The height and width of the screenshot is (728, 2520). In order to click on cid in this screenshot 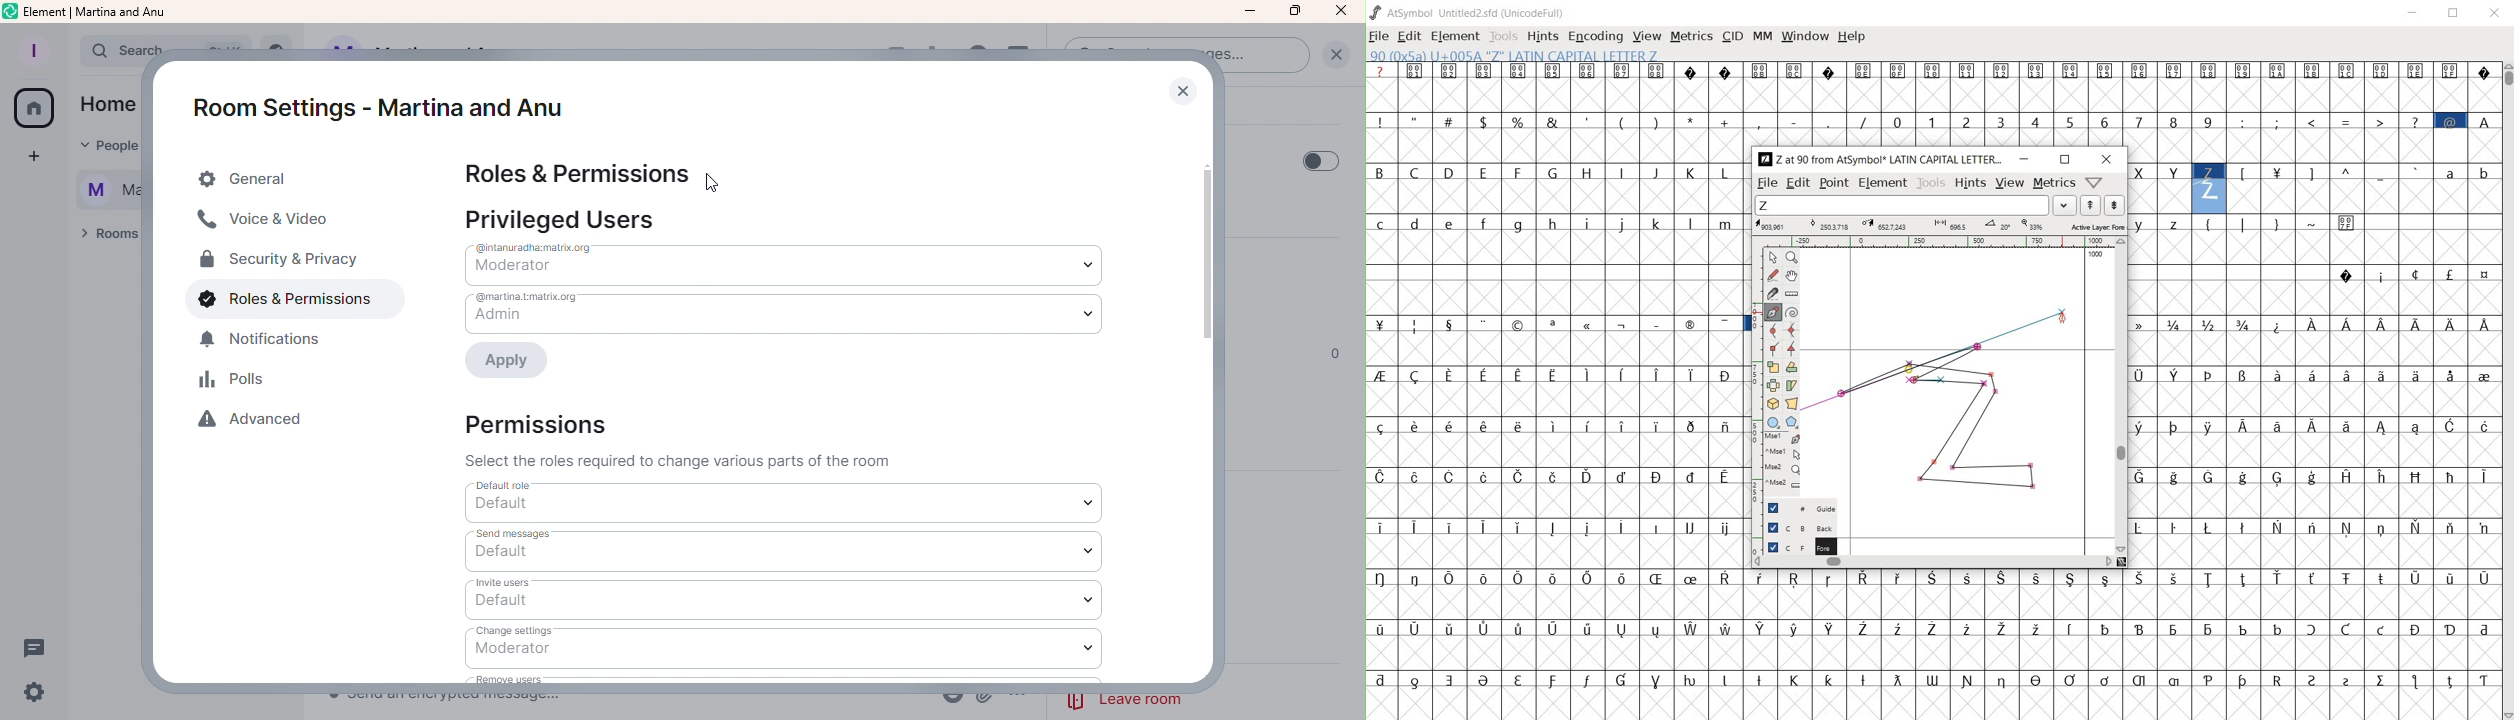, I will do `click(1732, 36)`.